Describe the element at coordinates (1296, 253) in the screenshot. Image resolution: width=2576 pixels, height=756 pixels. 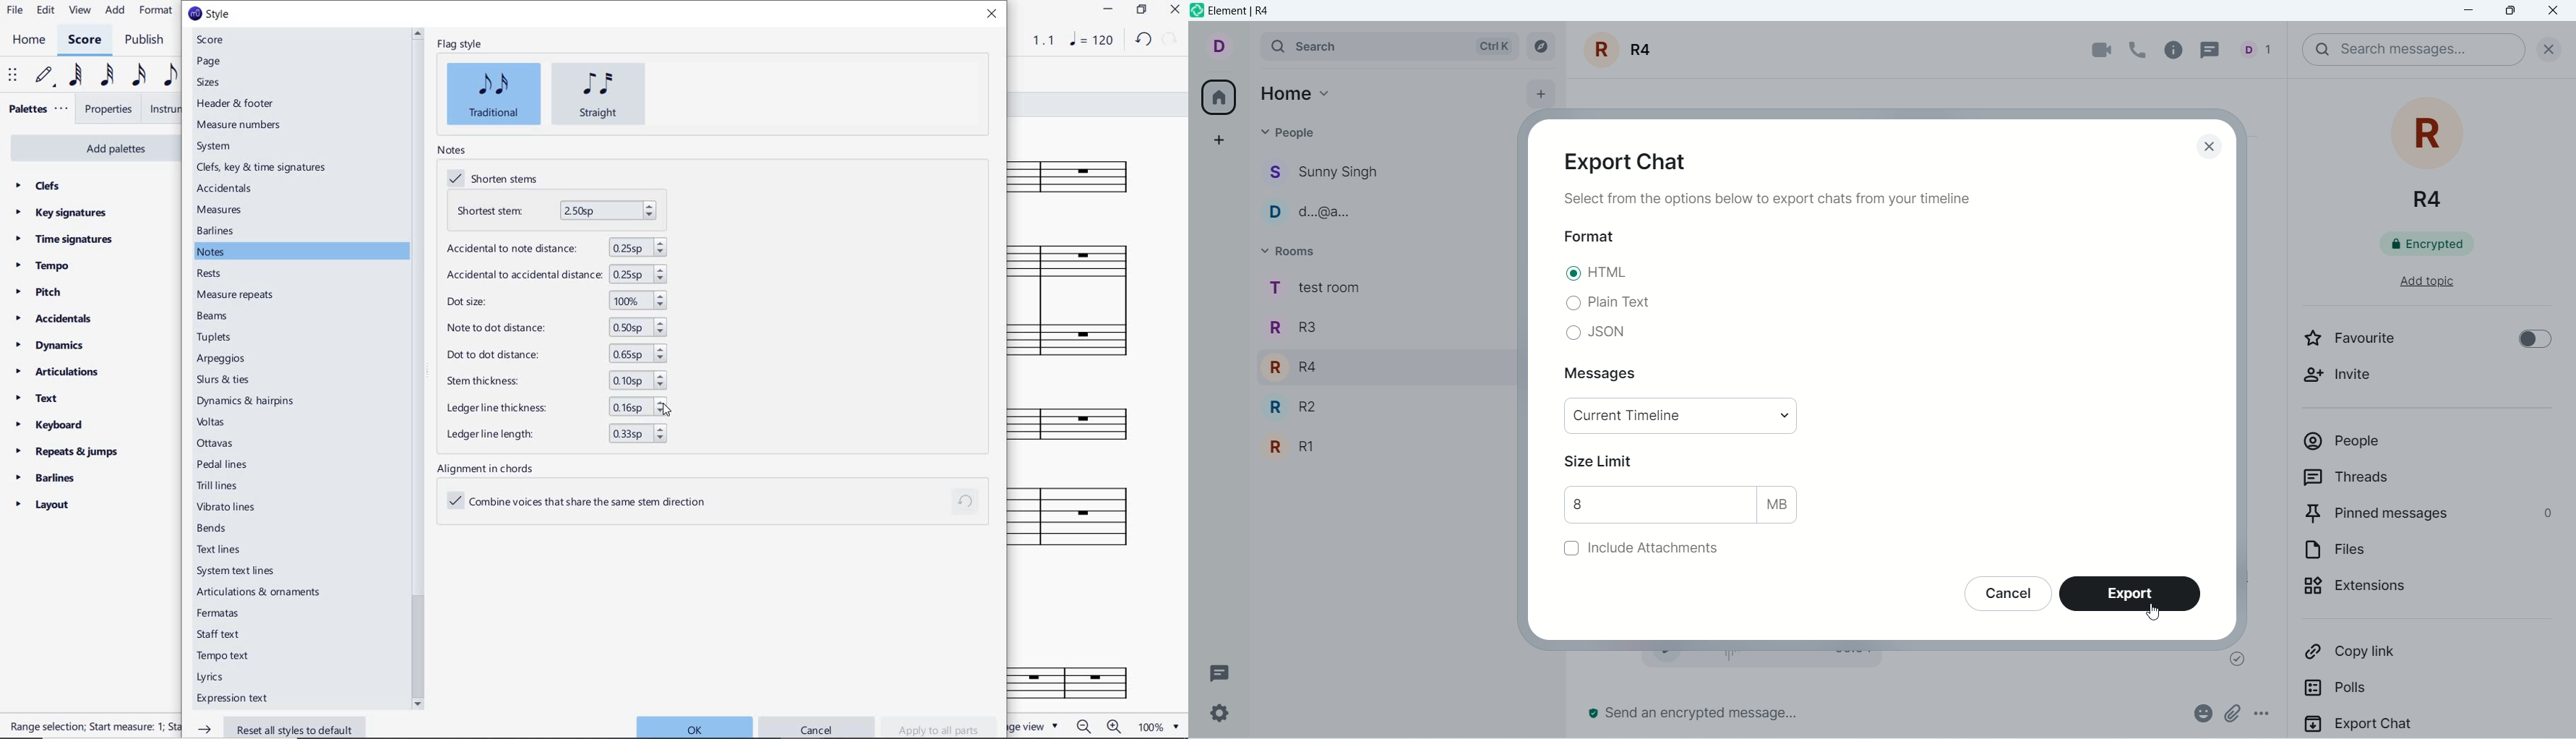
I see `rooms` at that location.